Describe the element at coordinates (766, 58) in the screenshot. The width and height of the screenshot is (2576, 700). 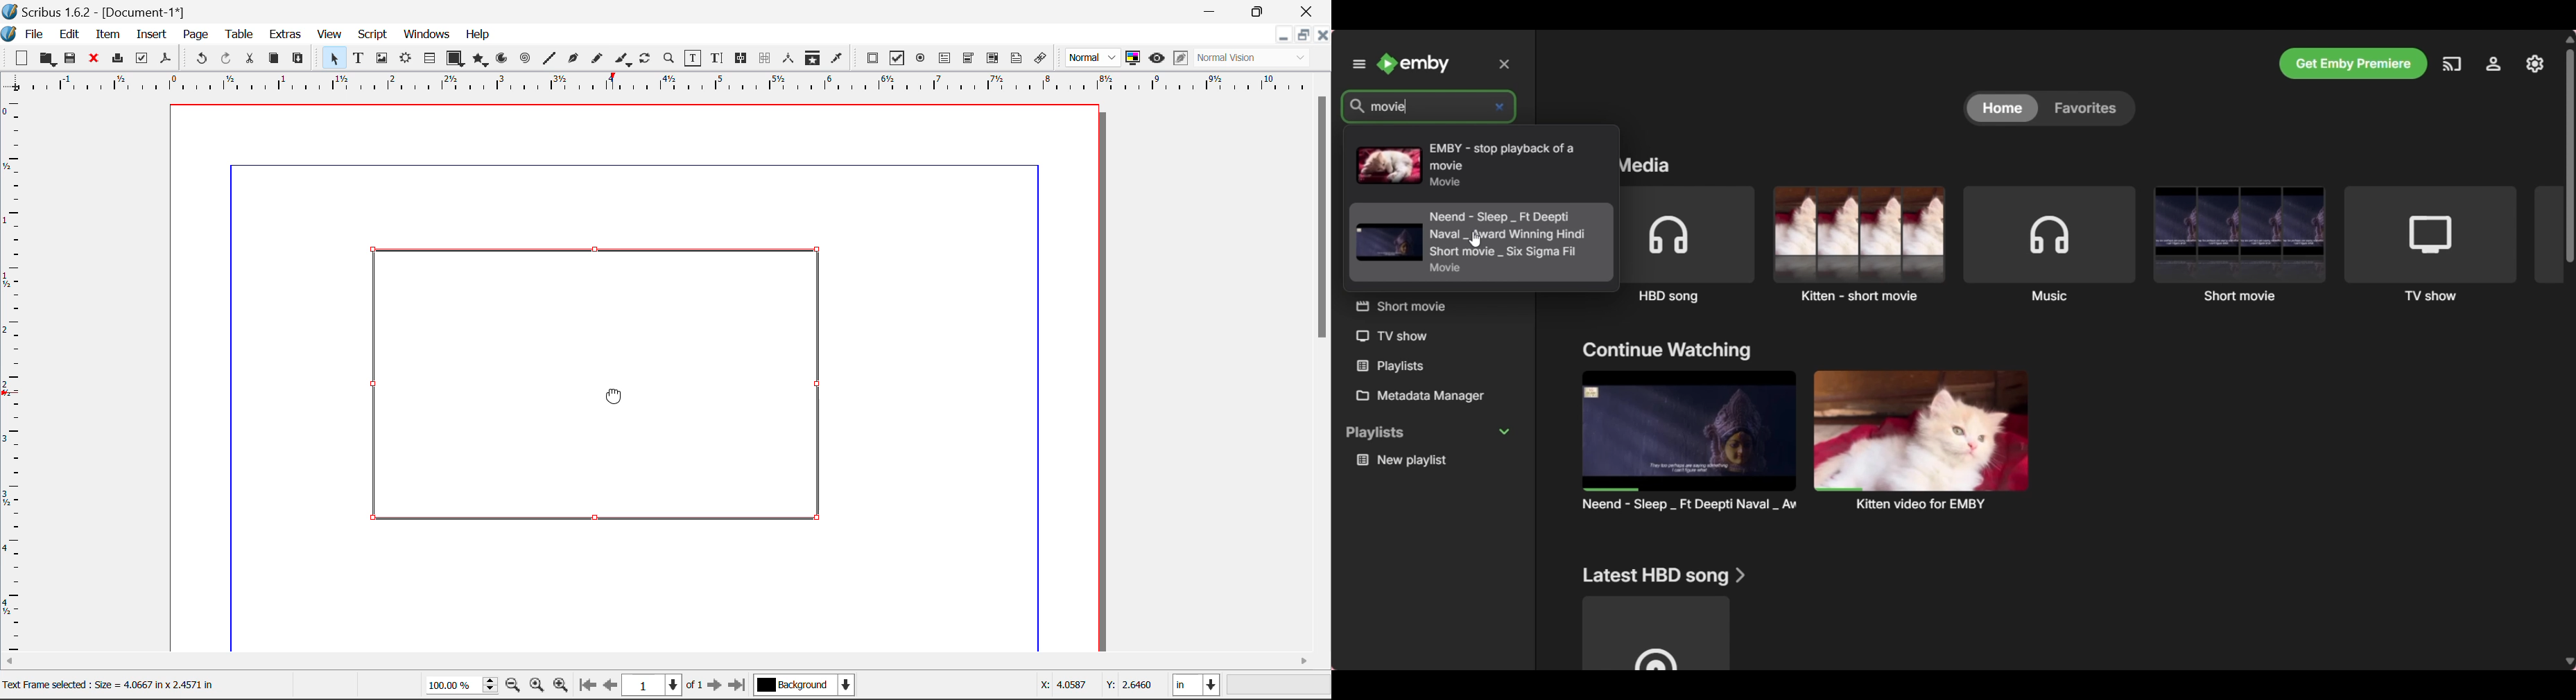
I see `Delink Frames` at that location.